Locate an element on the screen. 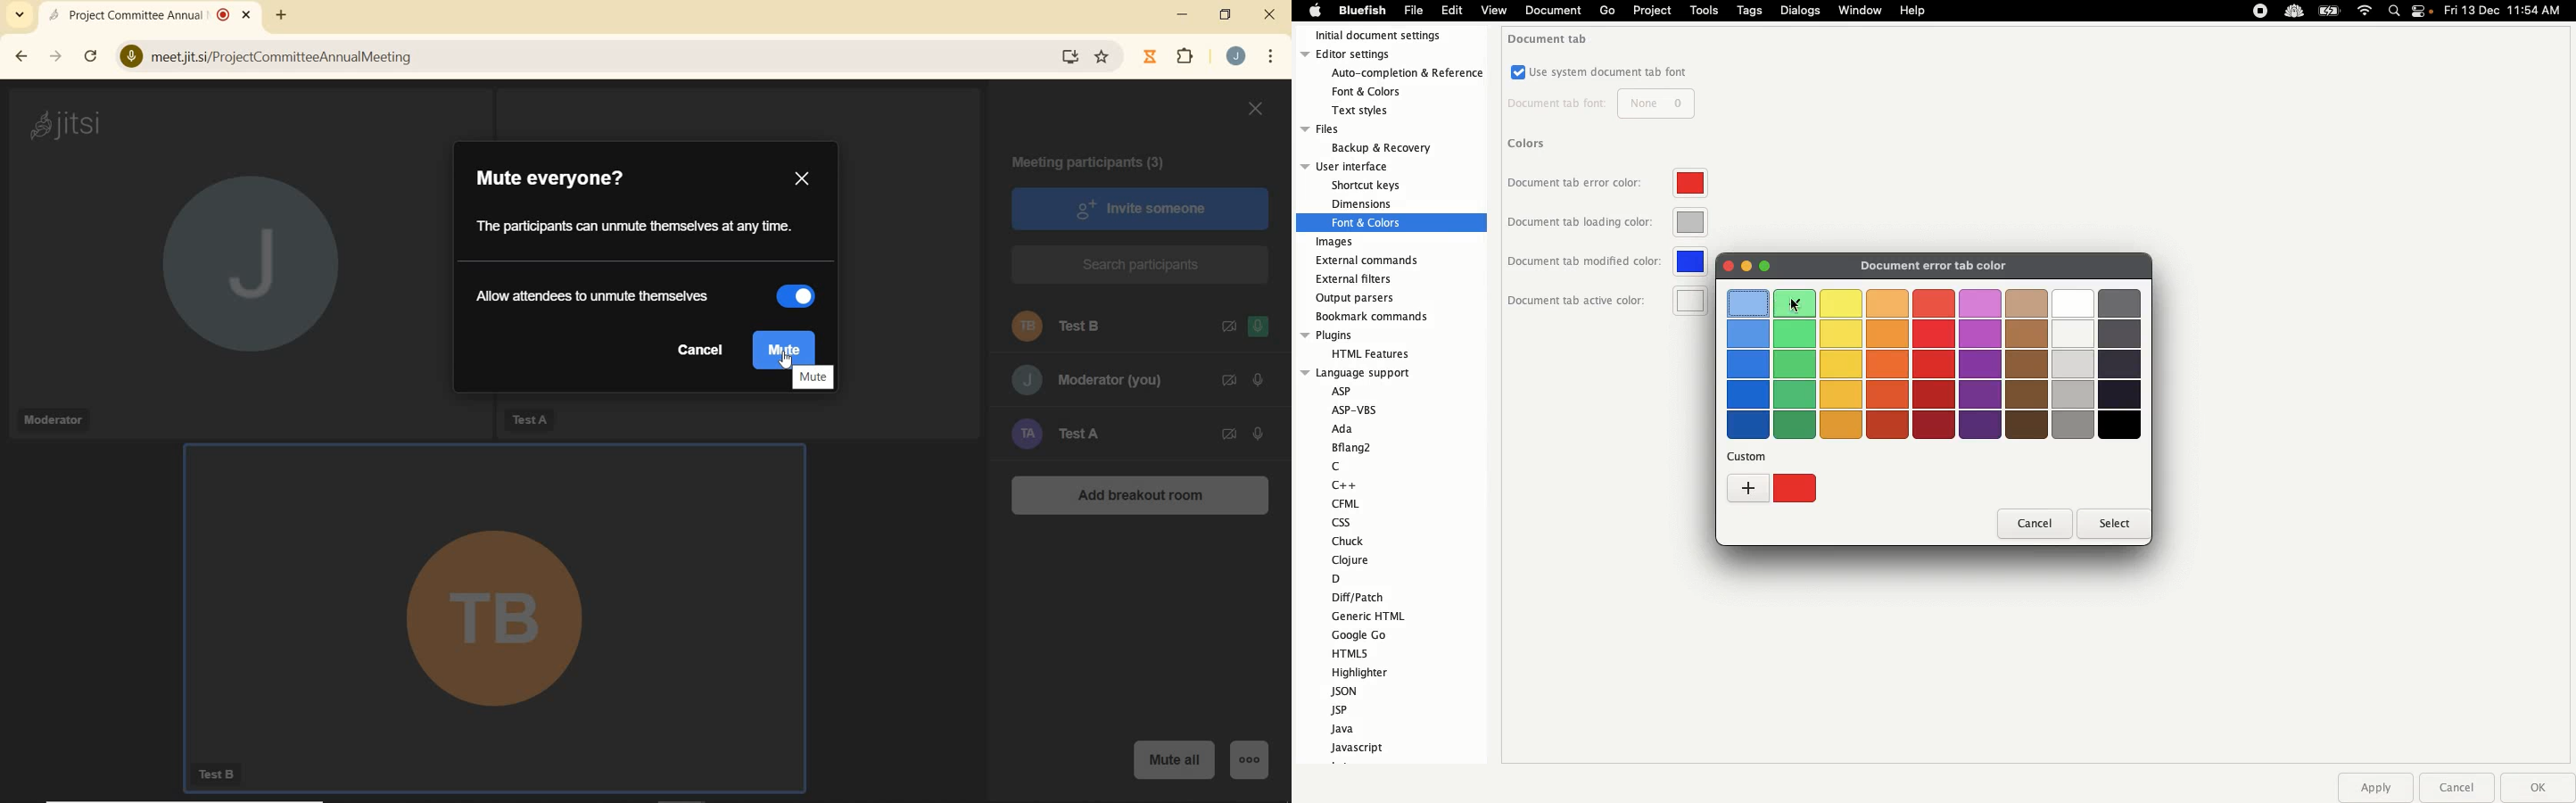  ALLOW ATTENDEES TO UNMUTE THEMSELVES is located at coordinates (604, 297).